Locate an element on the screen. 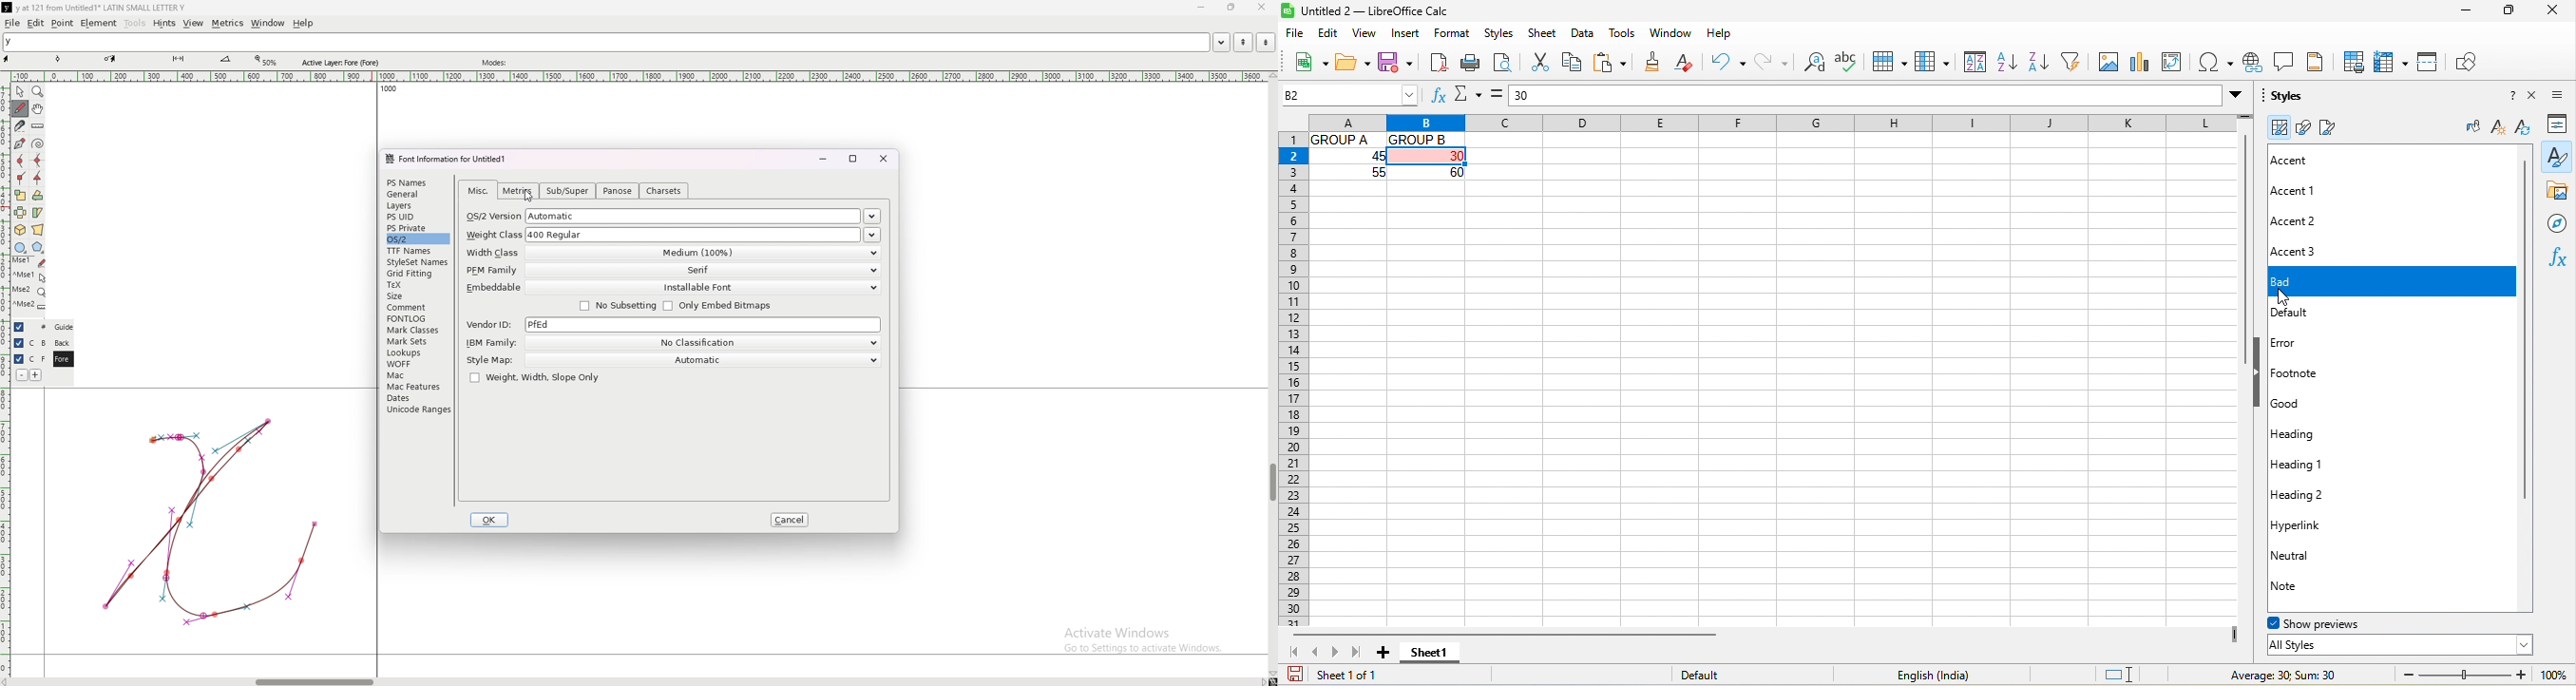 The height and width of the screenshot is (700, 2576). edit is located at coordinates (1329, 35).